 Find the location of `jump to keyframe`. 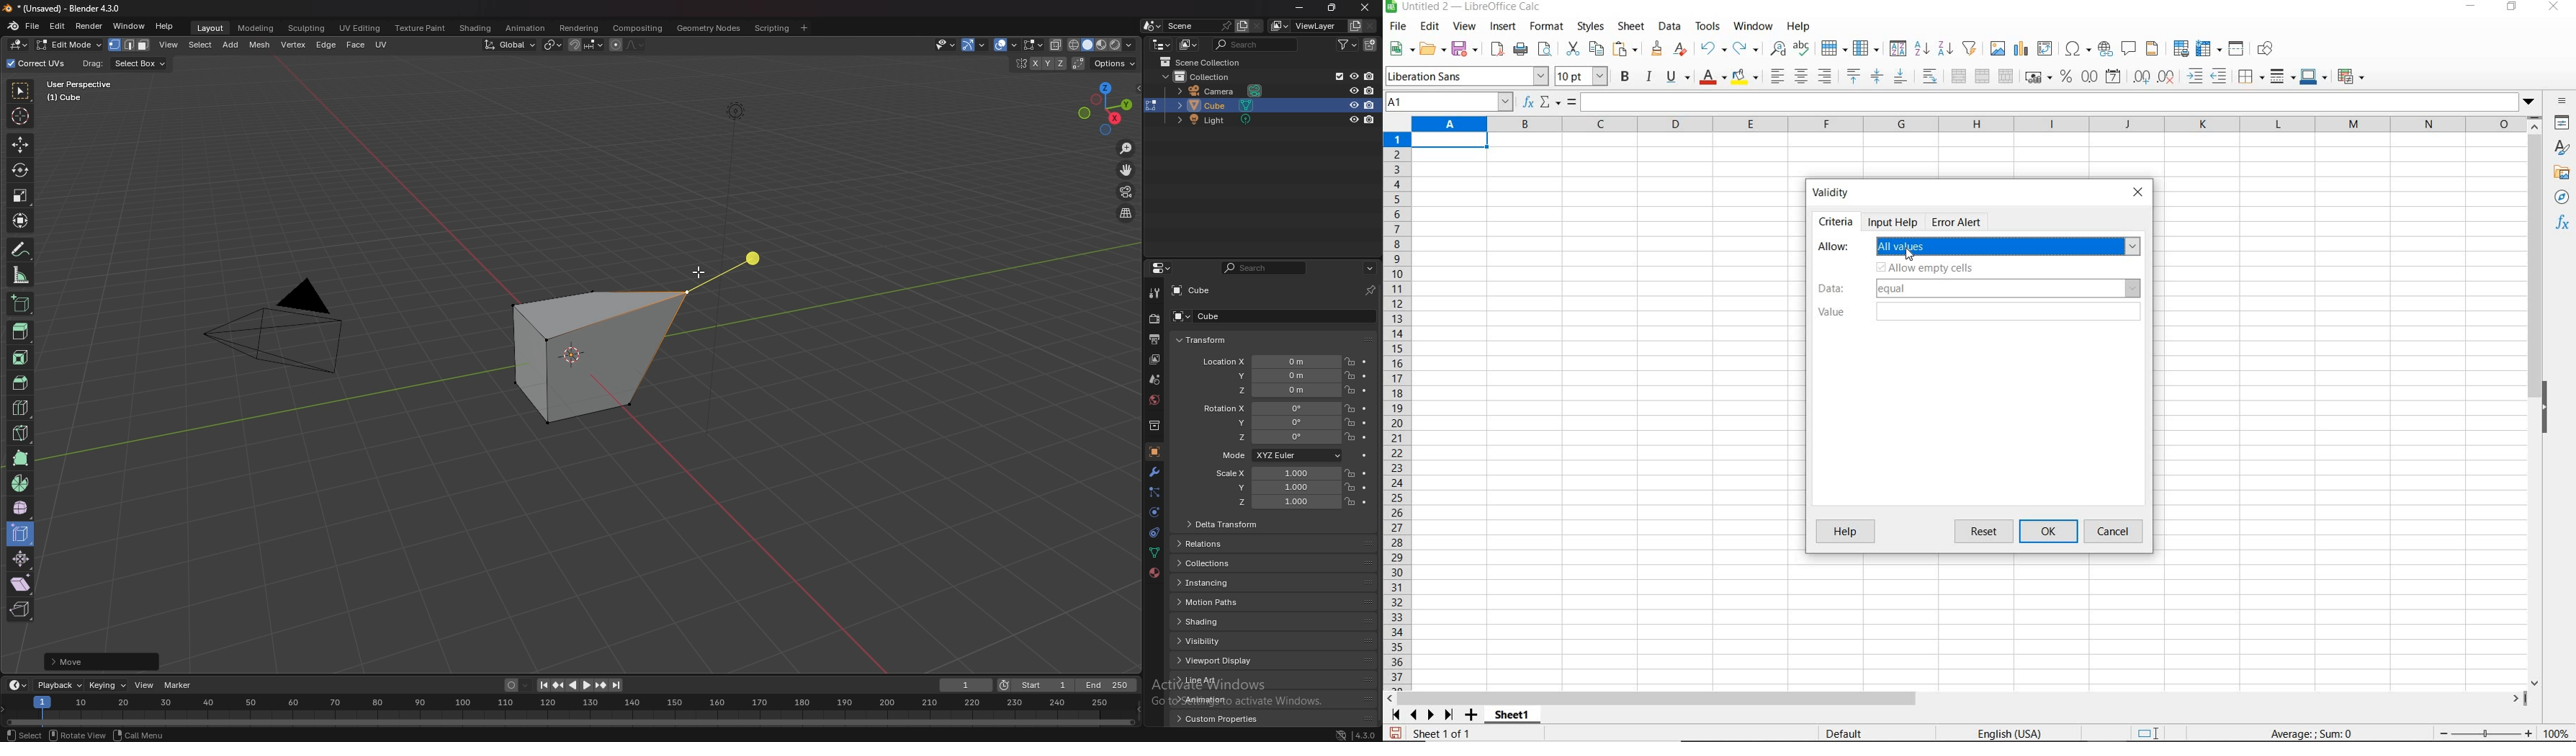

jump to keyframe is located at coordinates (601, 686).